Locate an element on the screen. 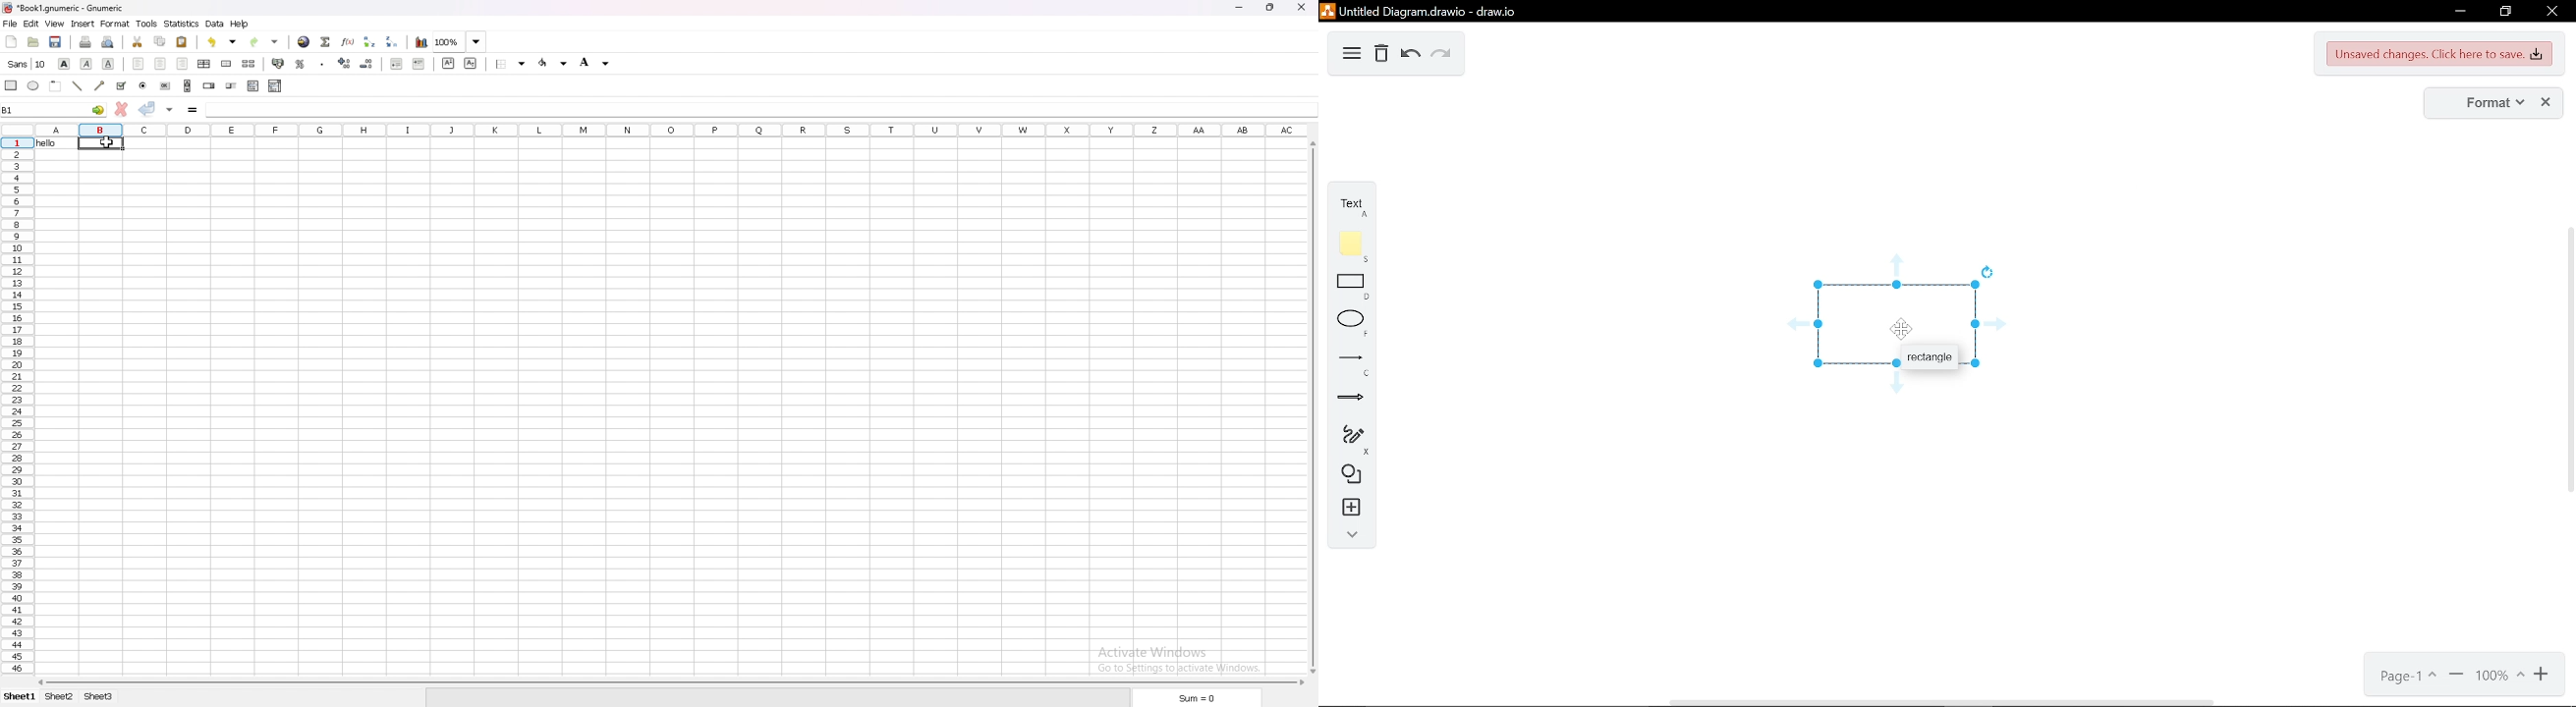 This screenshot has height=728, width=2576. accounting format is located at coordinates (280, 65).